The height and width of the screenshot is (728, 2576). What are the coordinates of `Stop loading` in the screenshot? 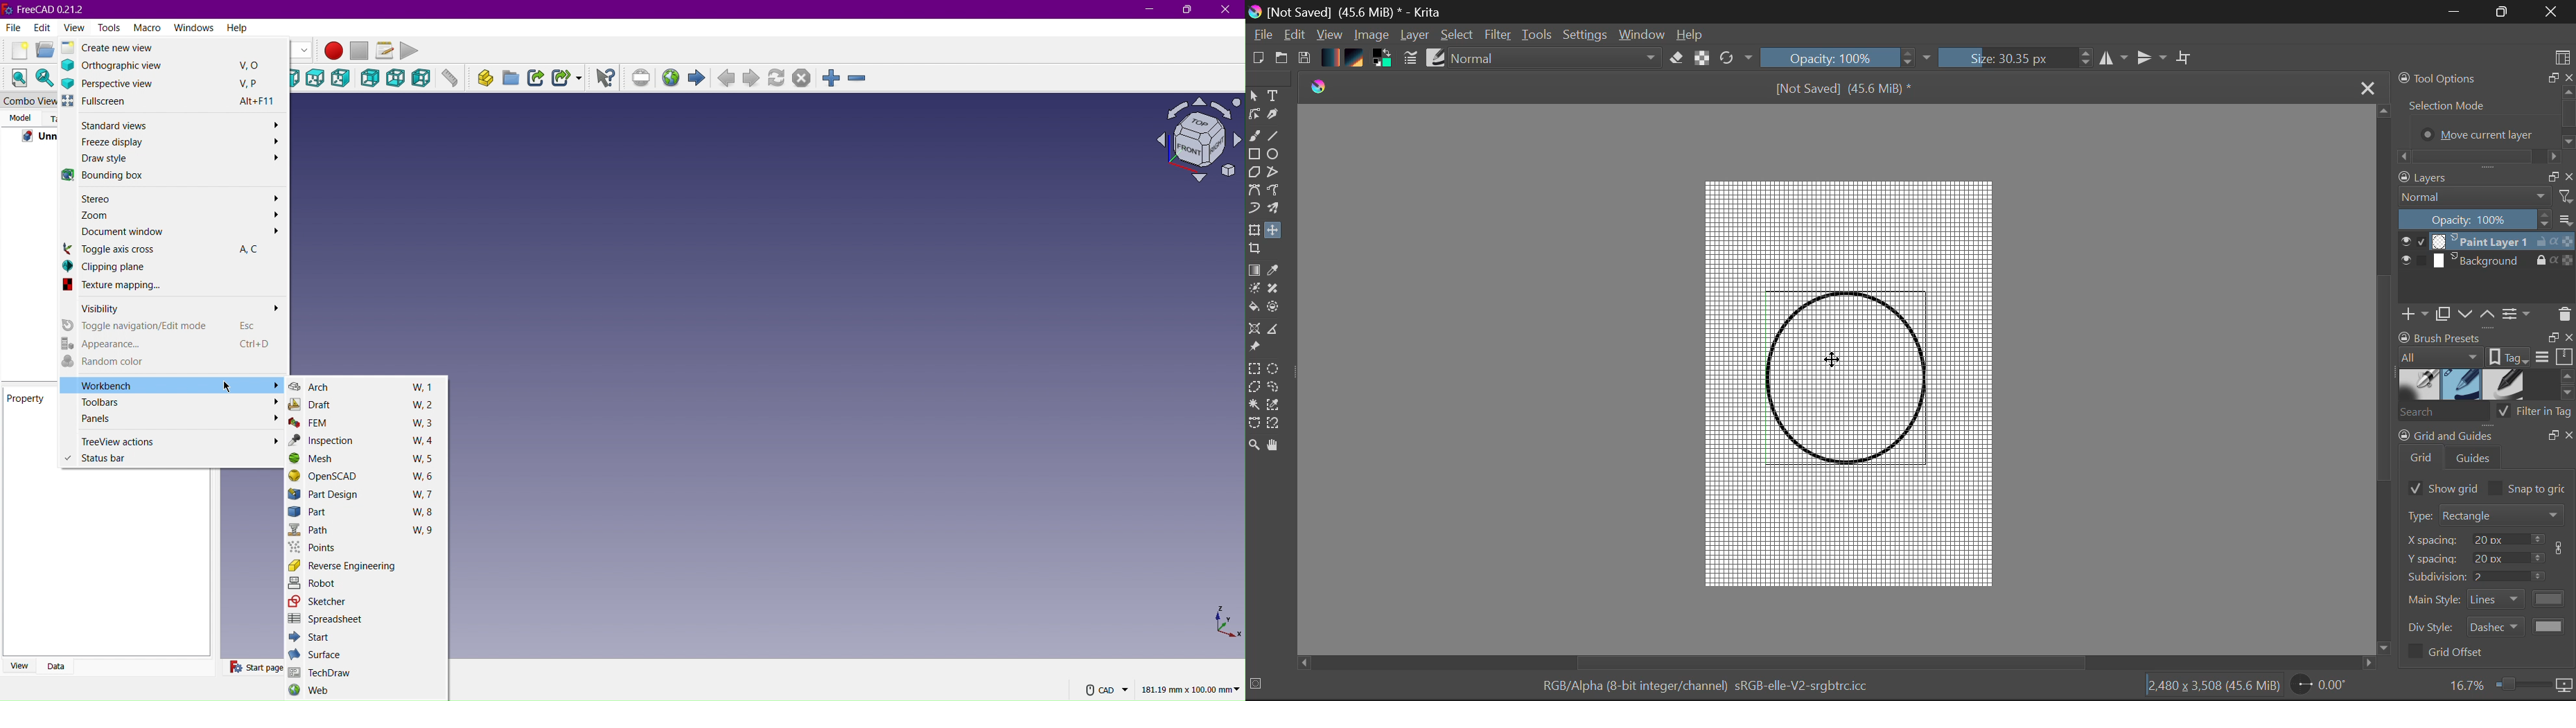 It's located at (804, 79).